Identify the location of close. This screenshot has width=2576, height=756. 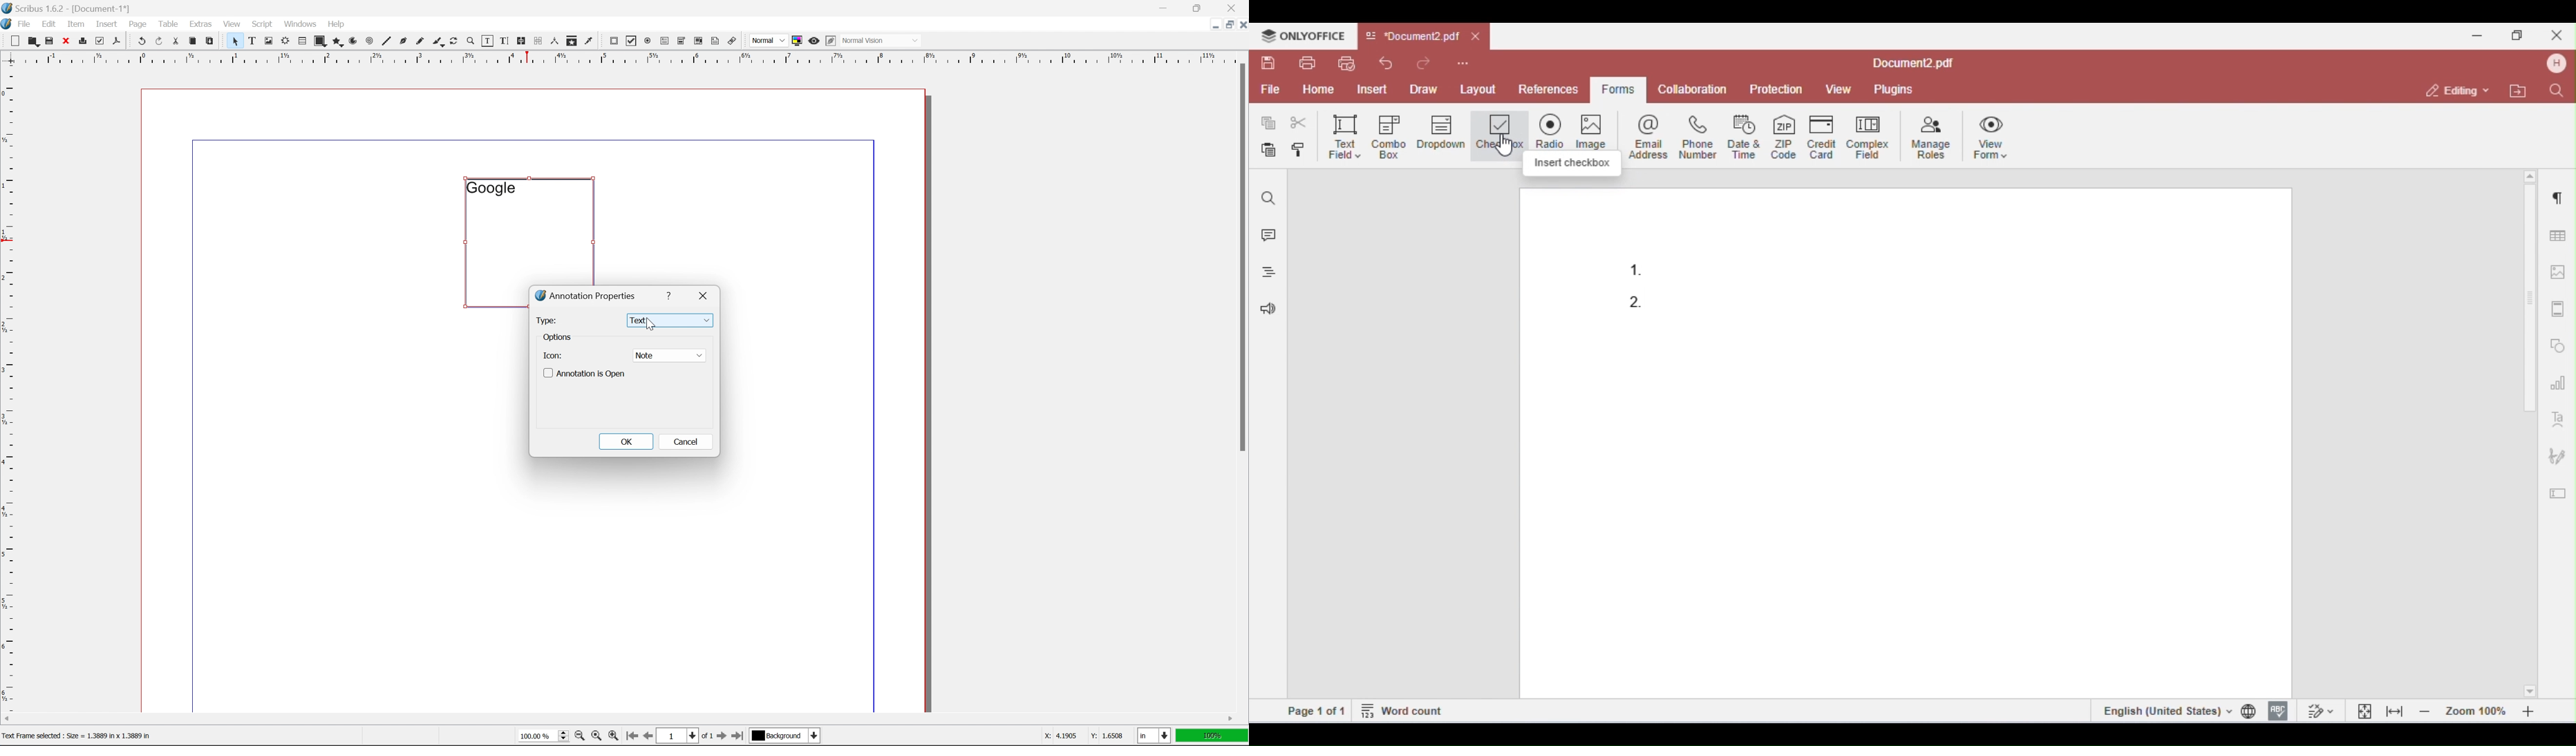
(705, 294).